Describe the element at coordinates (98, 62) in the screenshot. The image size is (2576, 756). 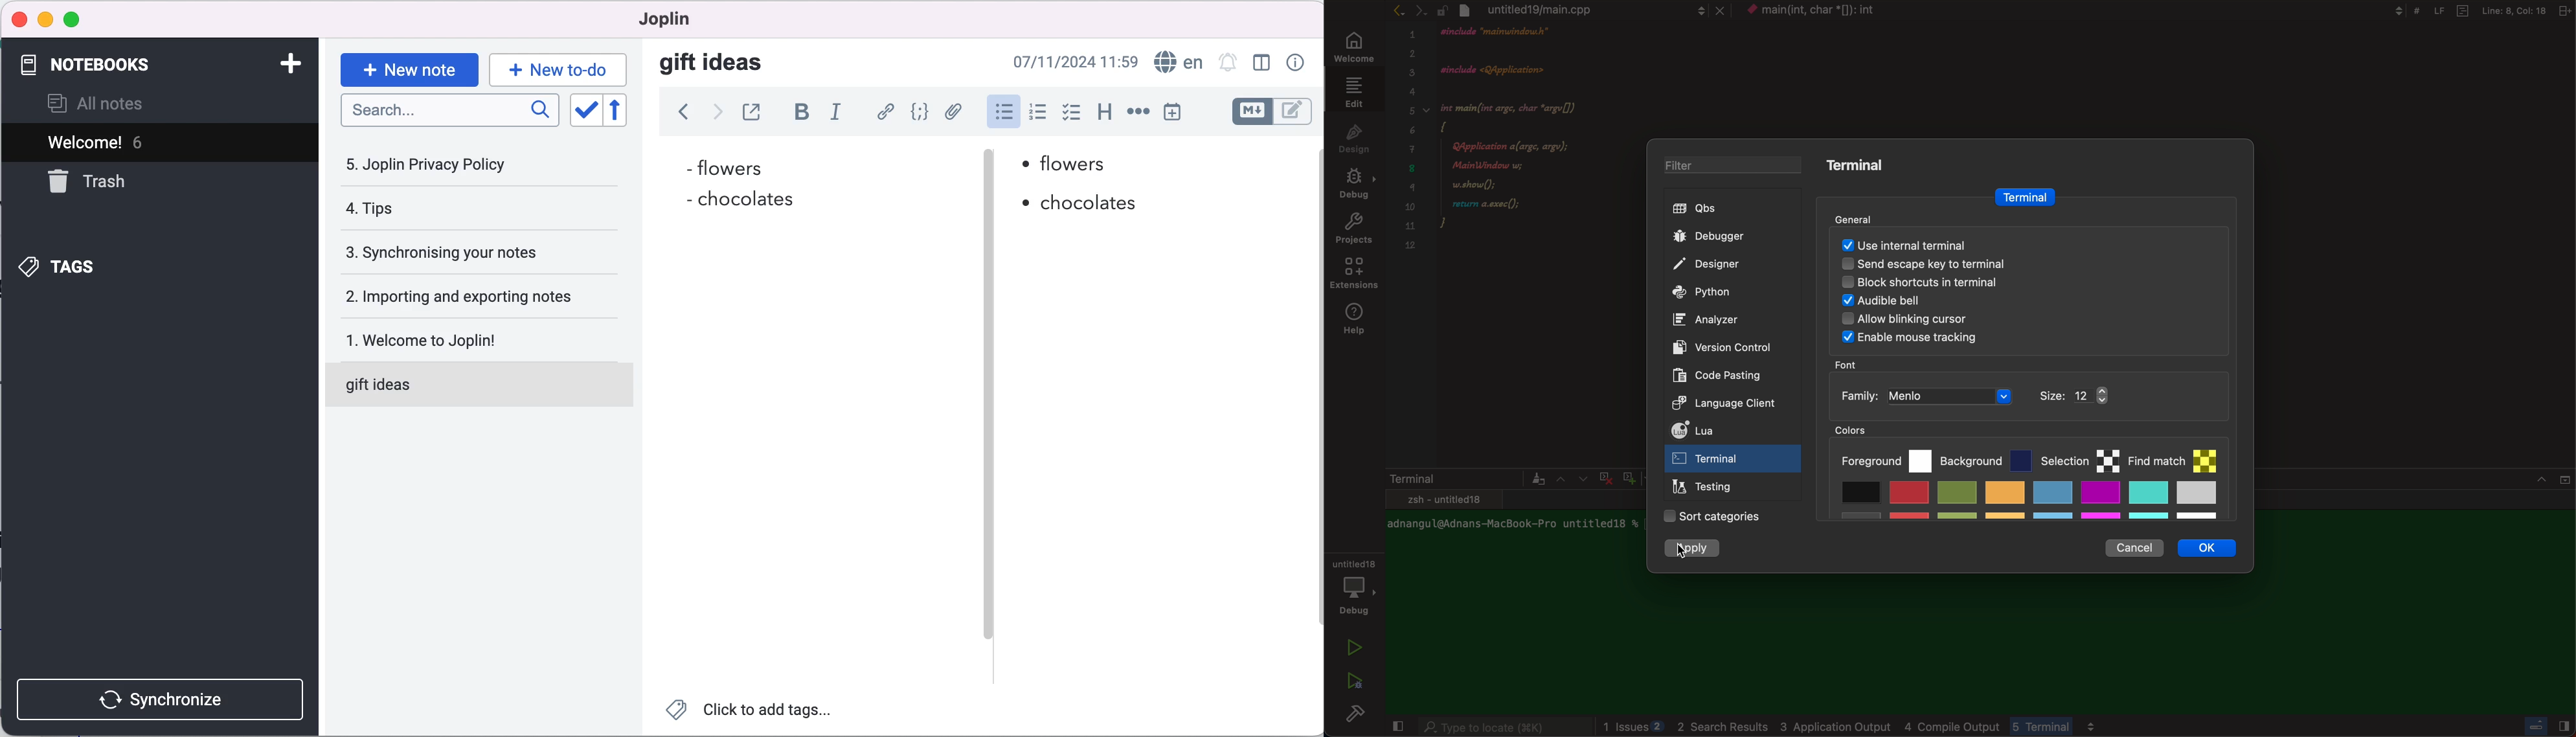
I see `notebooks` at that location.